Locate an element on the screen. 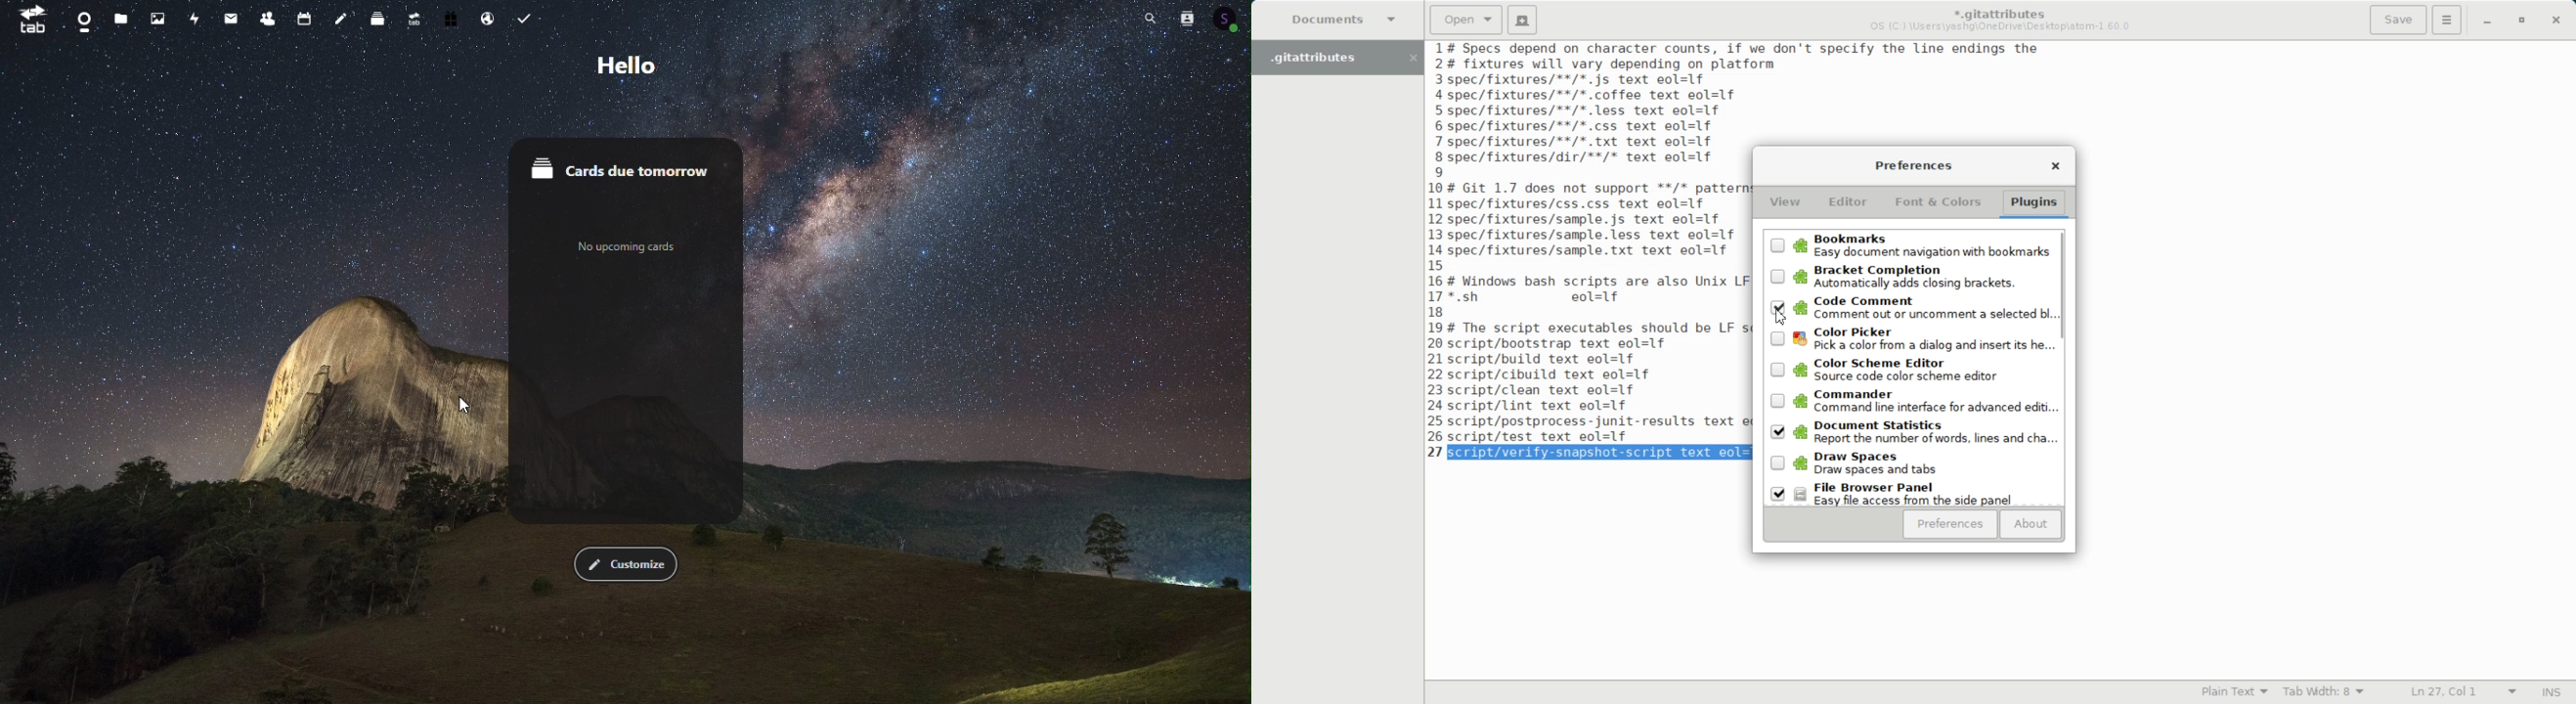 The width and height of the screenshot is (2576, 728). color Picker: pick a color from a dialog and insert its he.. is located at coordinates (1908, 340).